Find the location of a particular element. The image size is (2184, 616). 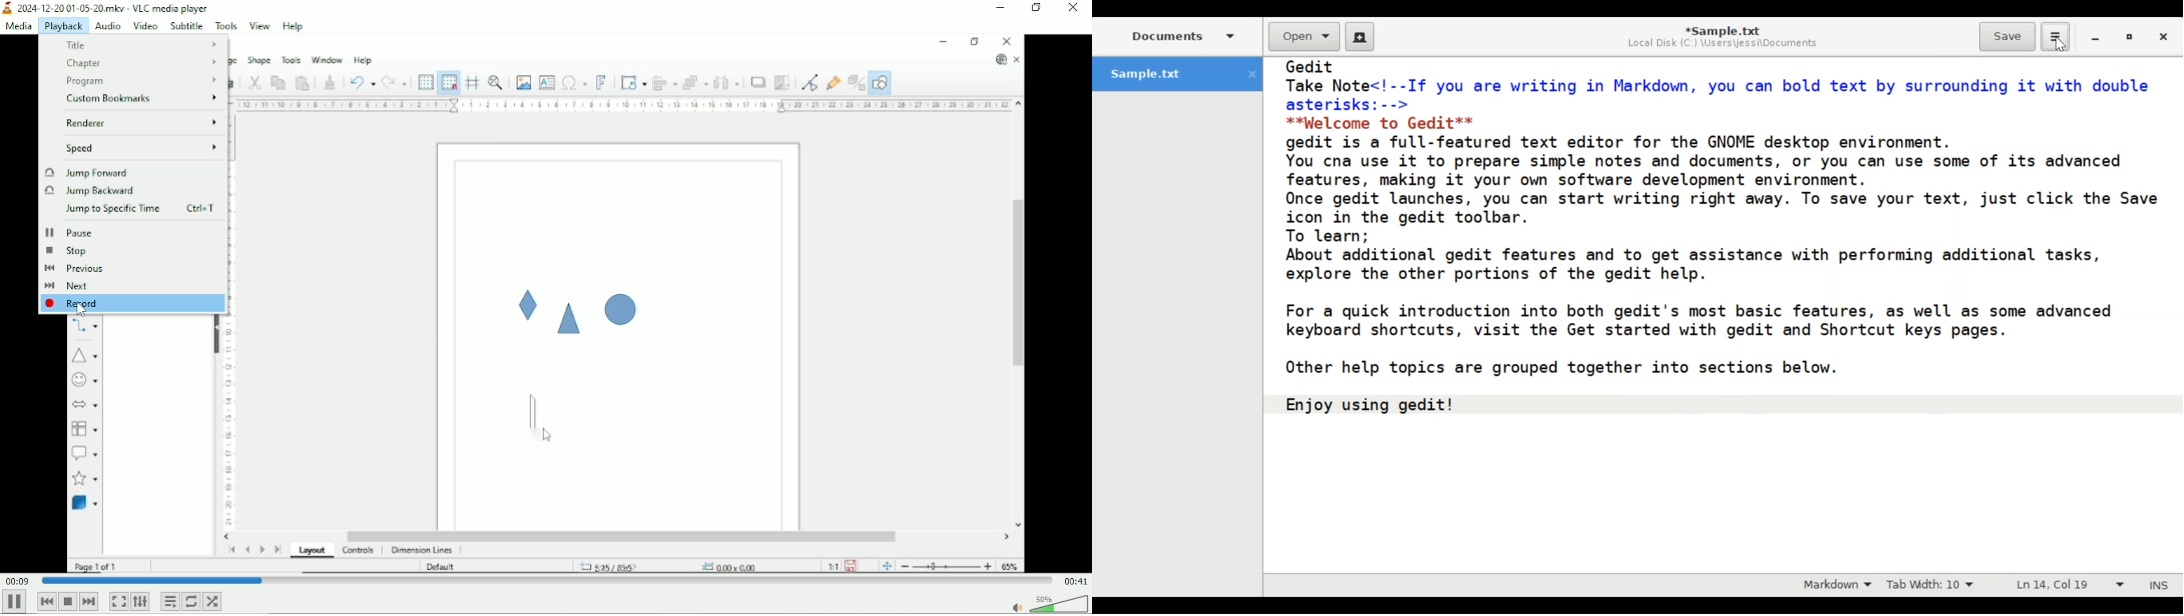

Jump to specific time is located at coordinates (141, 208).